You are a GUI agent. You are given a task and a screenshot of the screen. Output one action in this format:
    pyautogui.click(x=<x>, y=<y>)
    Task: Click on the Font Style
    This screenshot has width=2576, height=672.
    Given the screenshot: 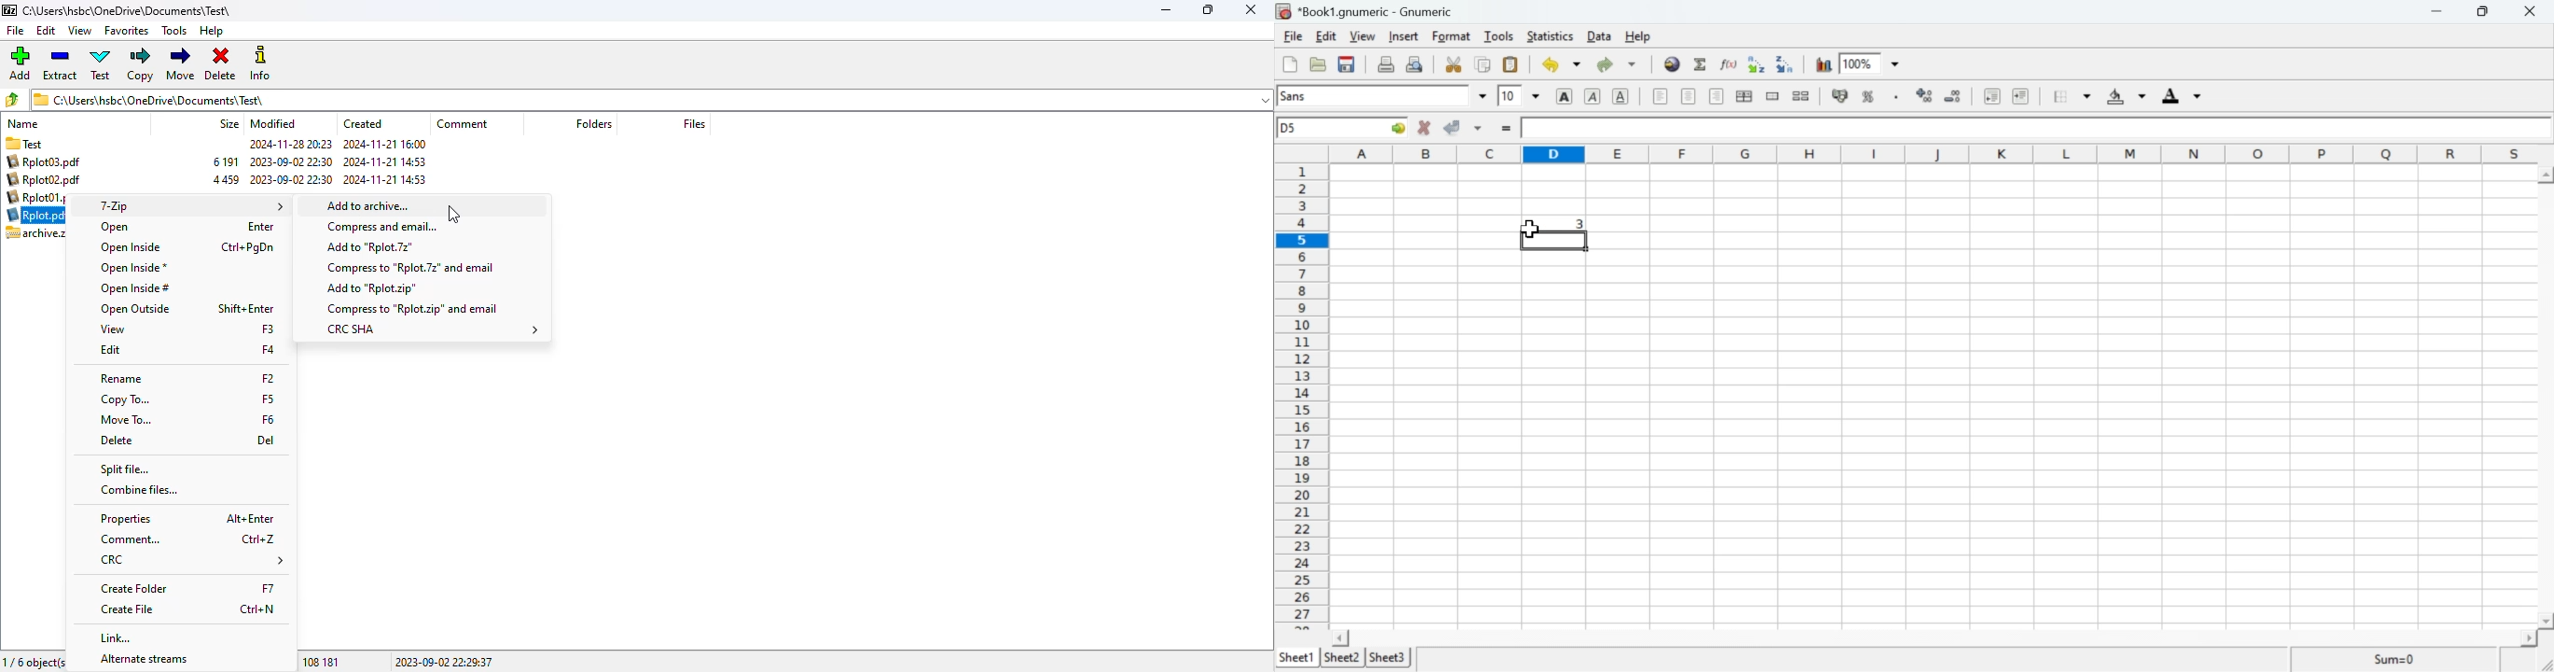 What is the action you would take?
    pyautogui.click(x=1384, y=96)
    